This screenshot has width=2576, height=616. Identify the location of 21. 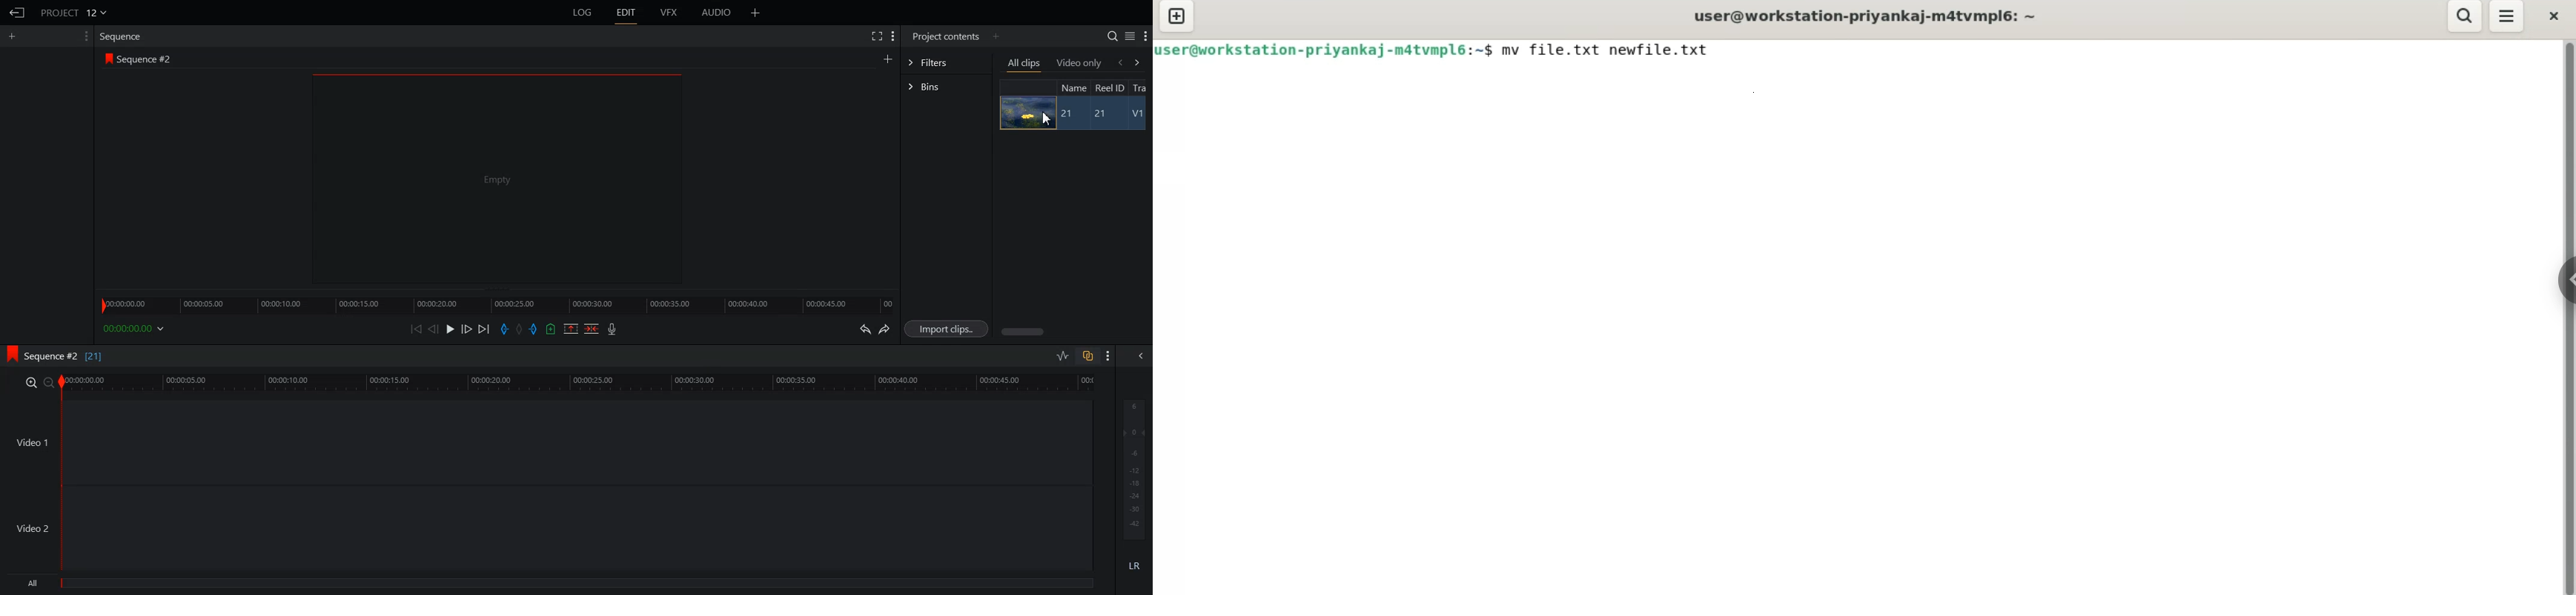
(1068, 114).